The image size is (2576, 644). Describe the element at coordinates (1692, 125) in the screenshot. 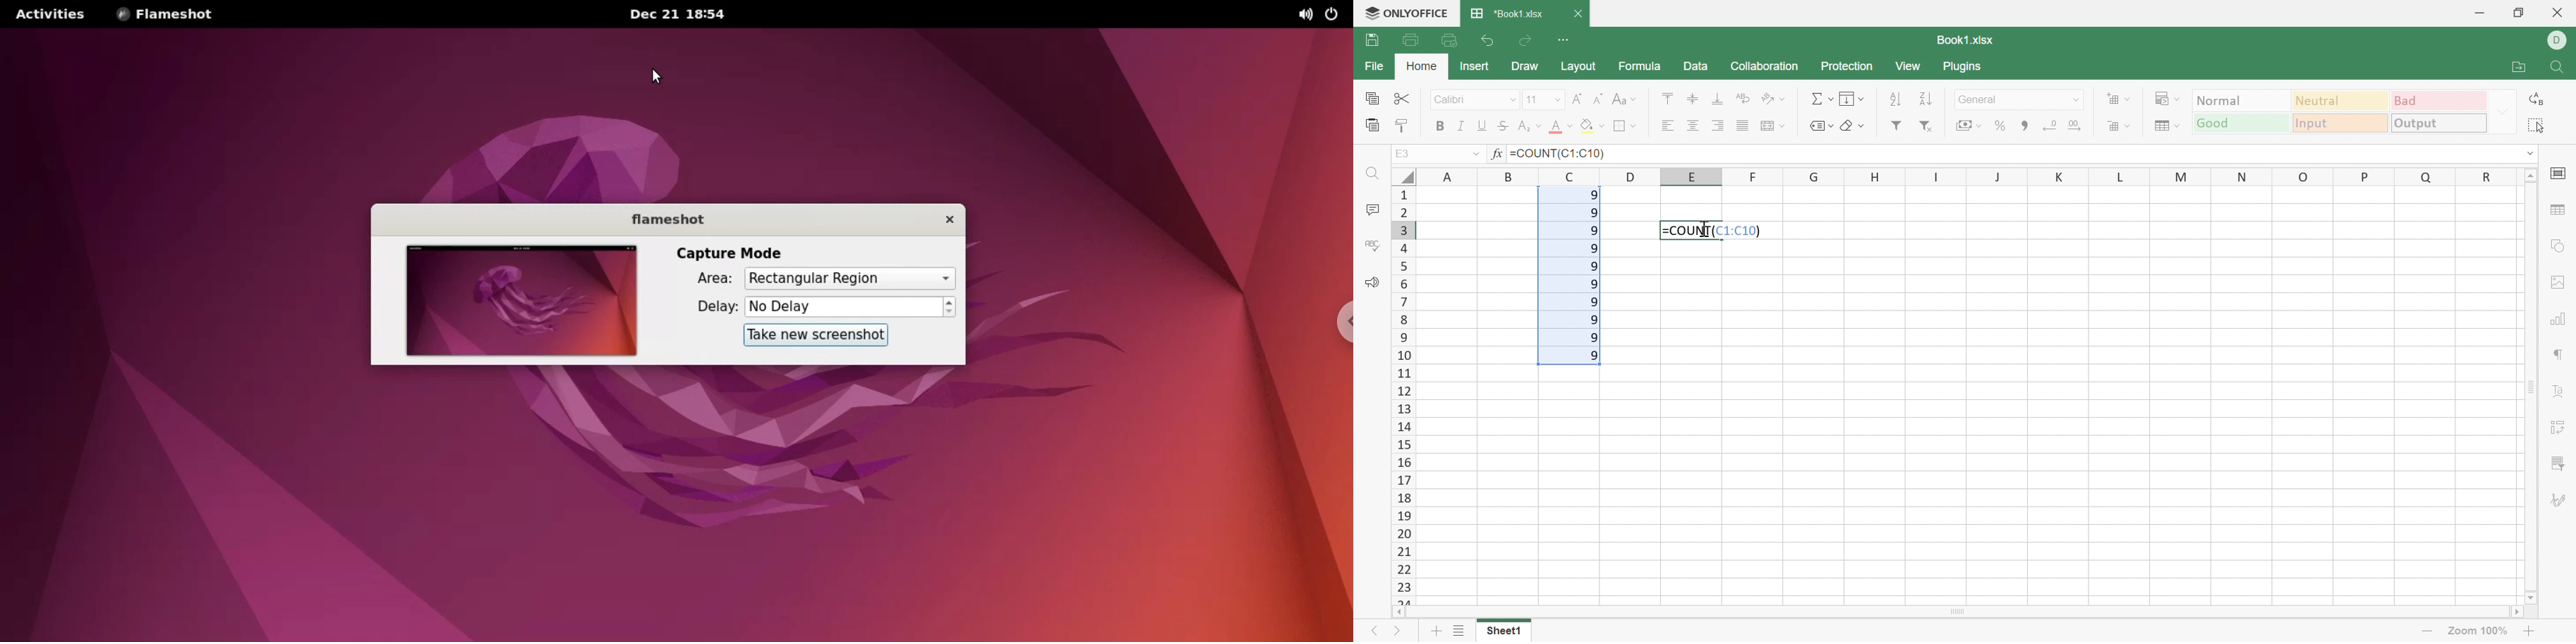

I see `Align Center` at that location.